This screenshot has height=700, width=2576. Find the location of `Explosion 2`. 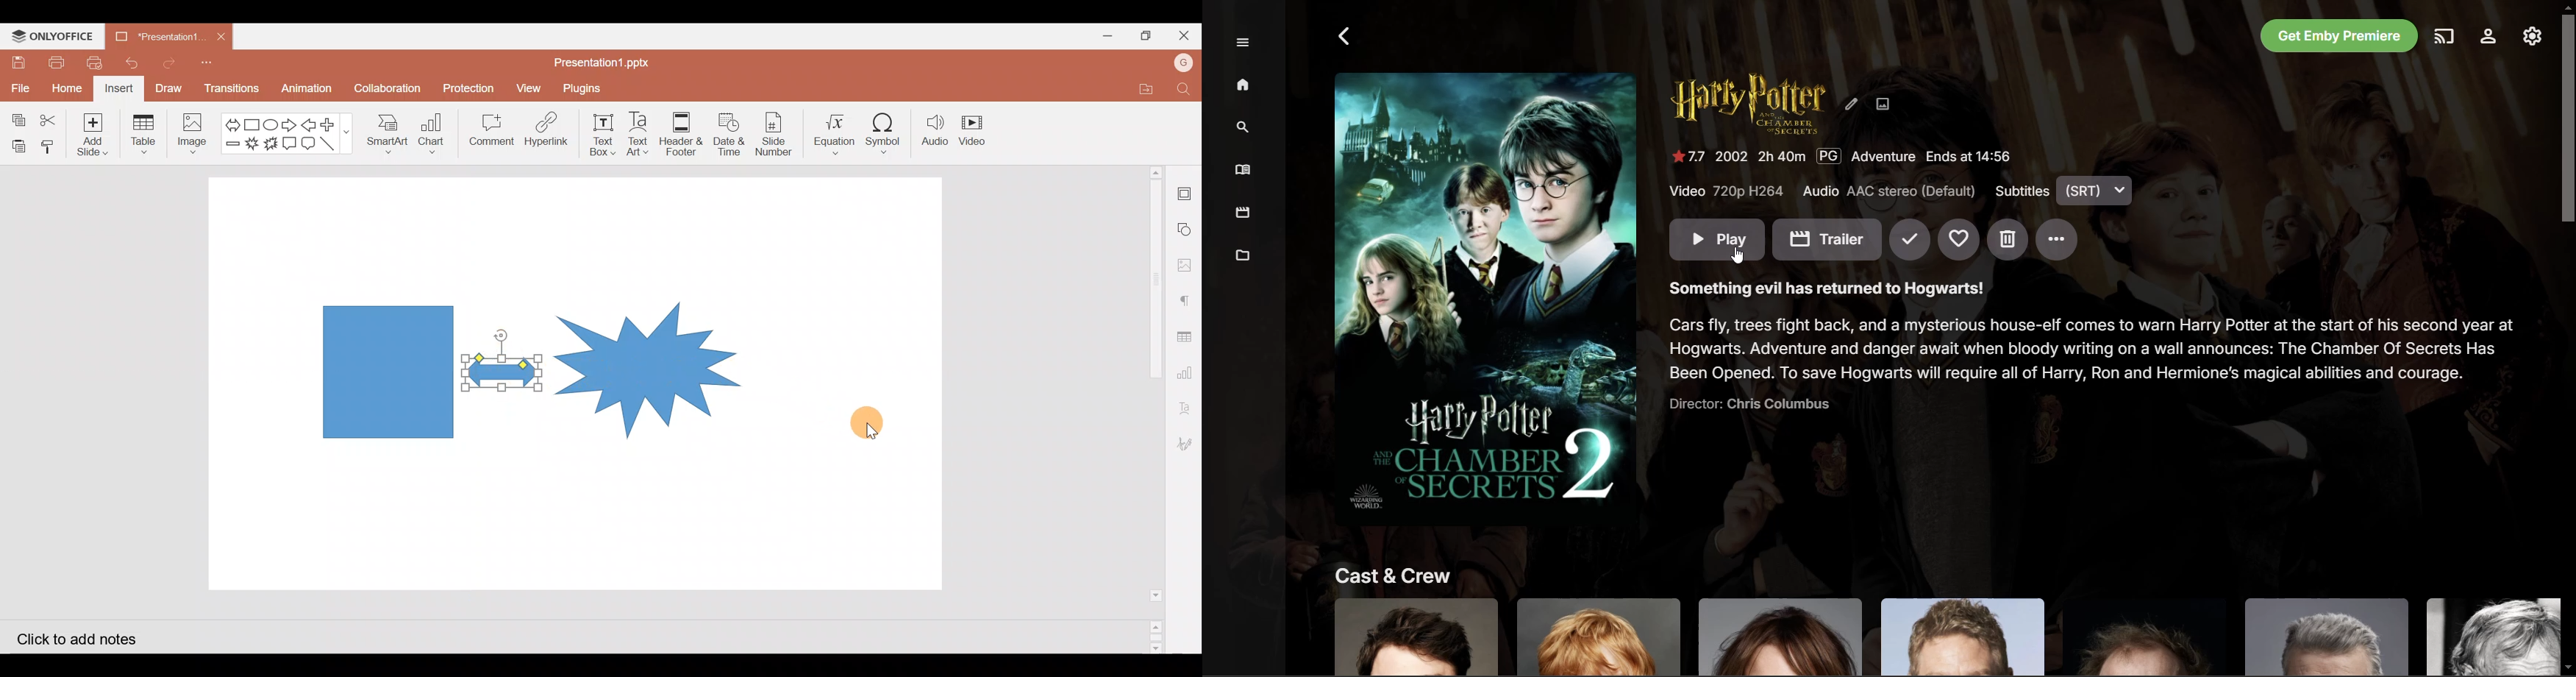

Explosion 2 is located at coordinates (270, 143).